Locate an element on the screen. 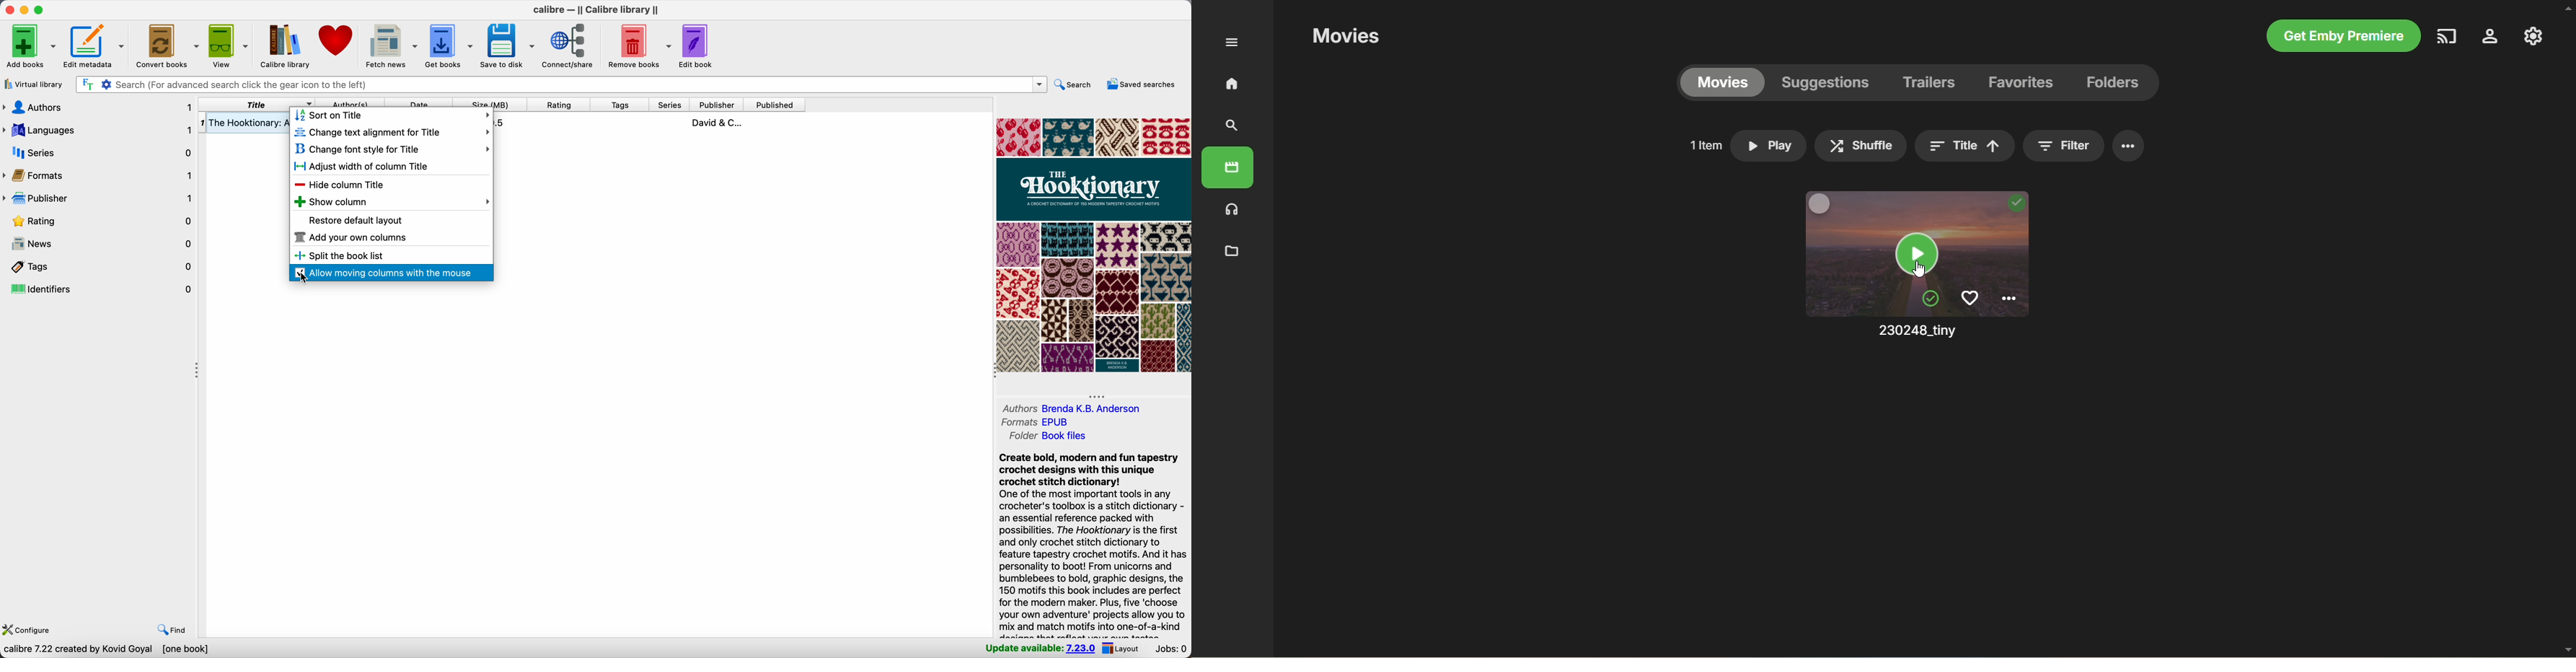 Image resolution: width=2576 pixels, height=672 pixels. tags is located at coordinates (619, 104).